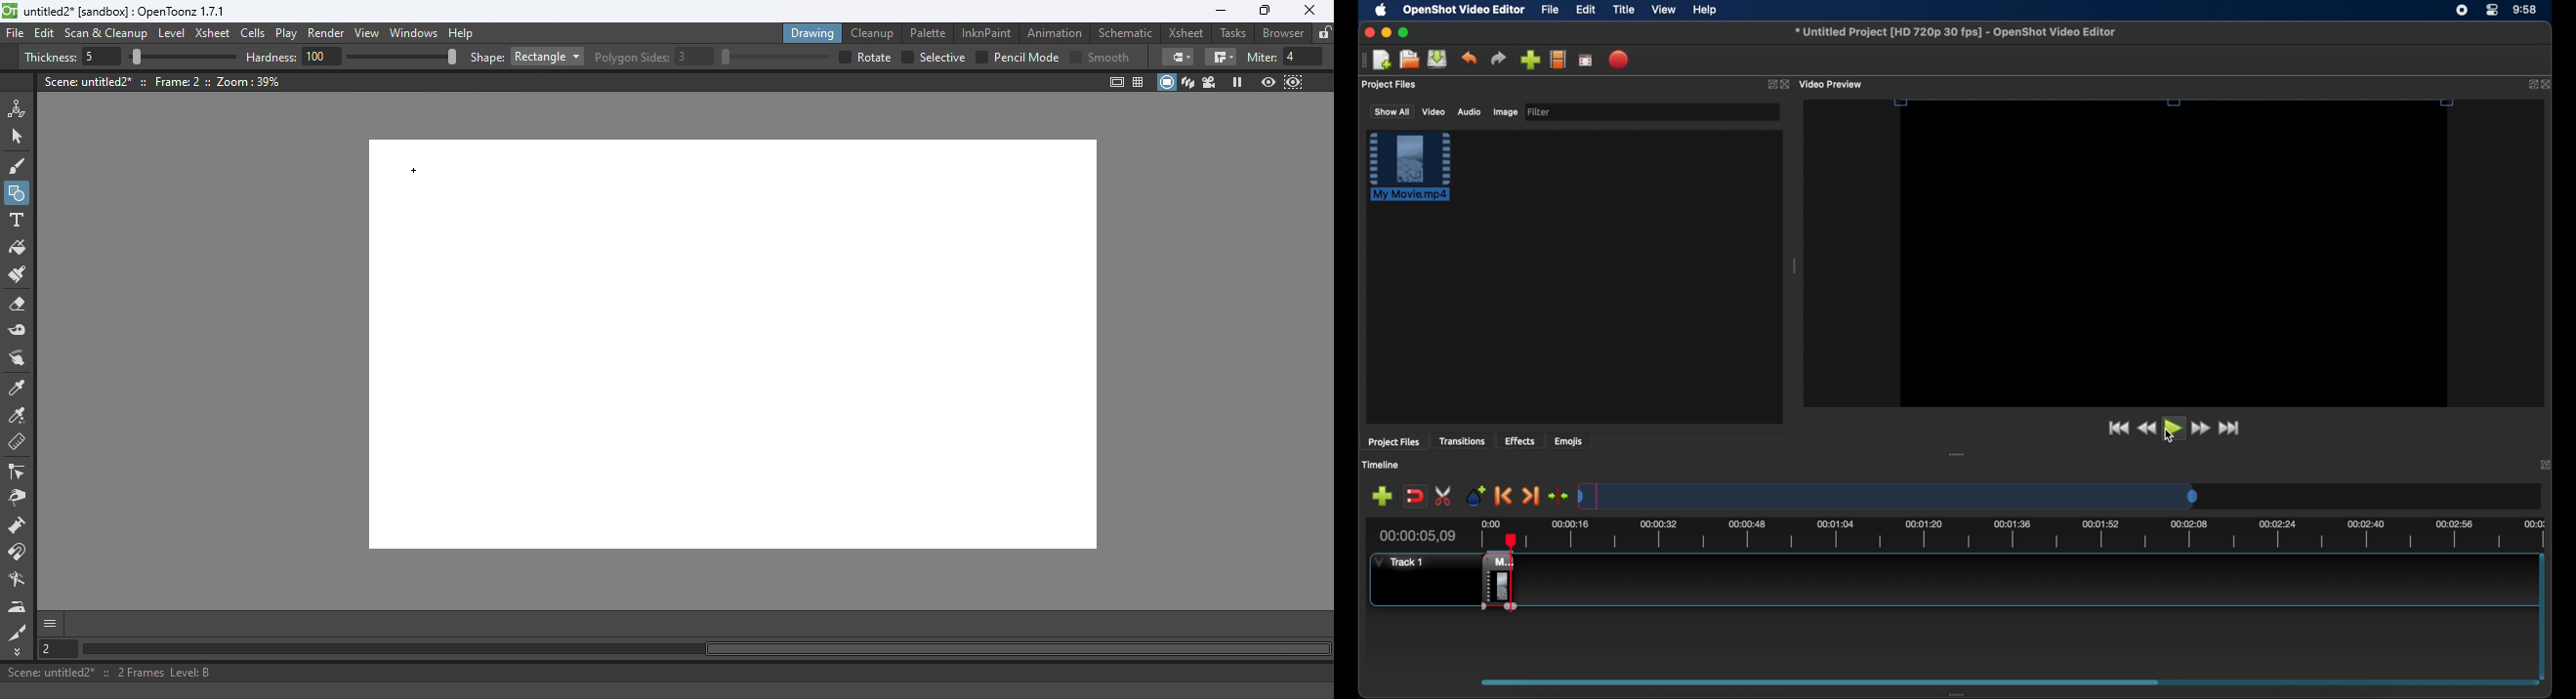 This screenshot has height=700, width=2576. Describe the element at coordinates (1189, 82) in the screenshot. I see `3D View` at that location.